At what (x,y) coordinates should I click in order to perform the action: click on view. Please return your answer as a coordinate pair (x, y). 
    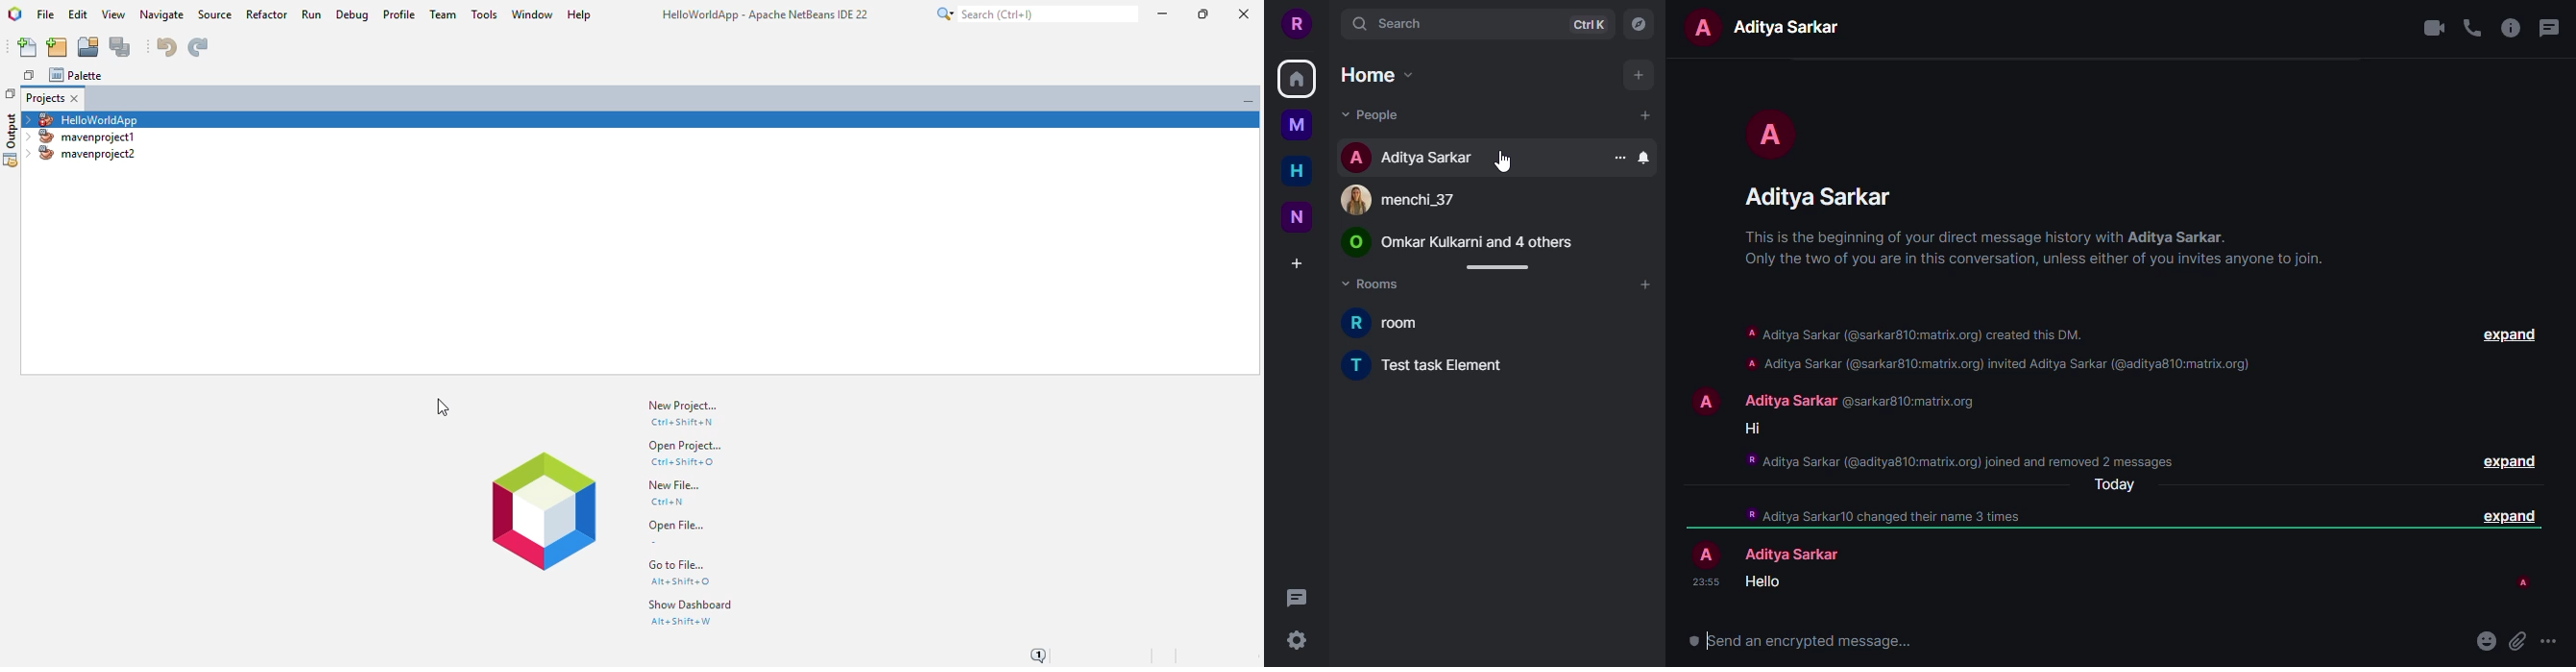
    Looking at the image, I should click on (115, 15).